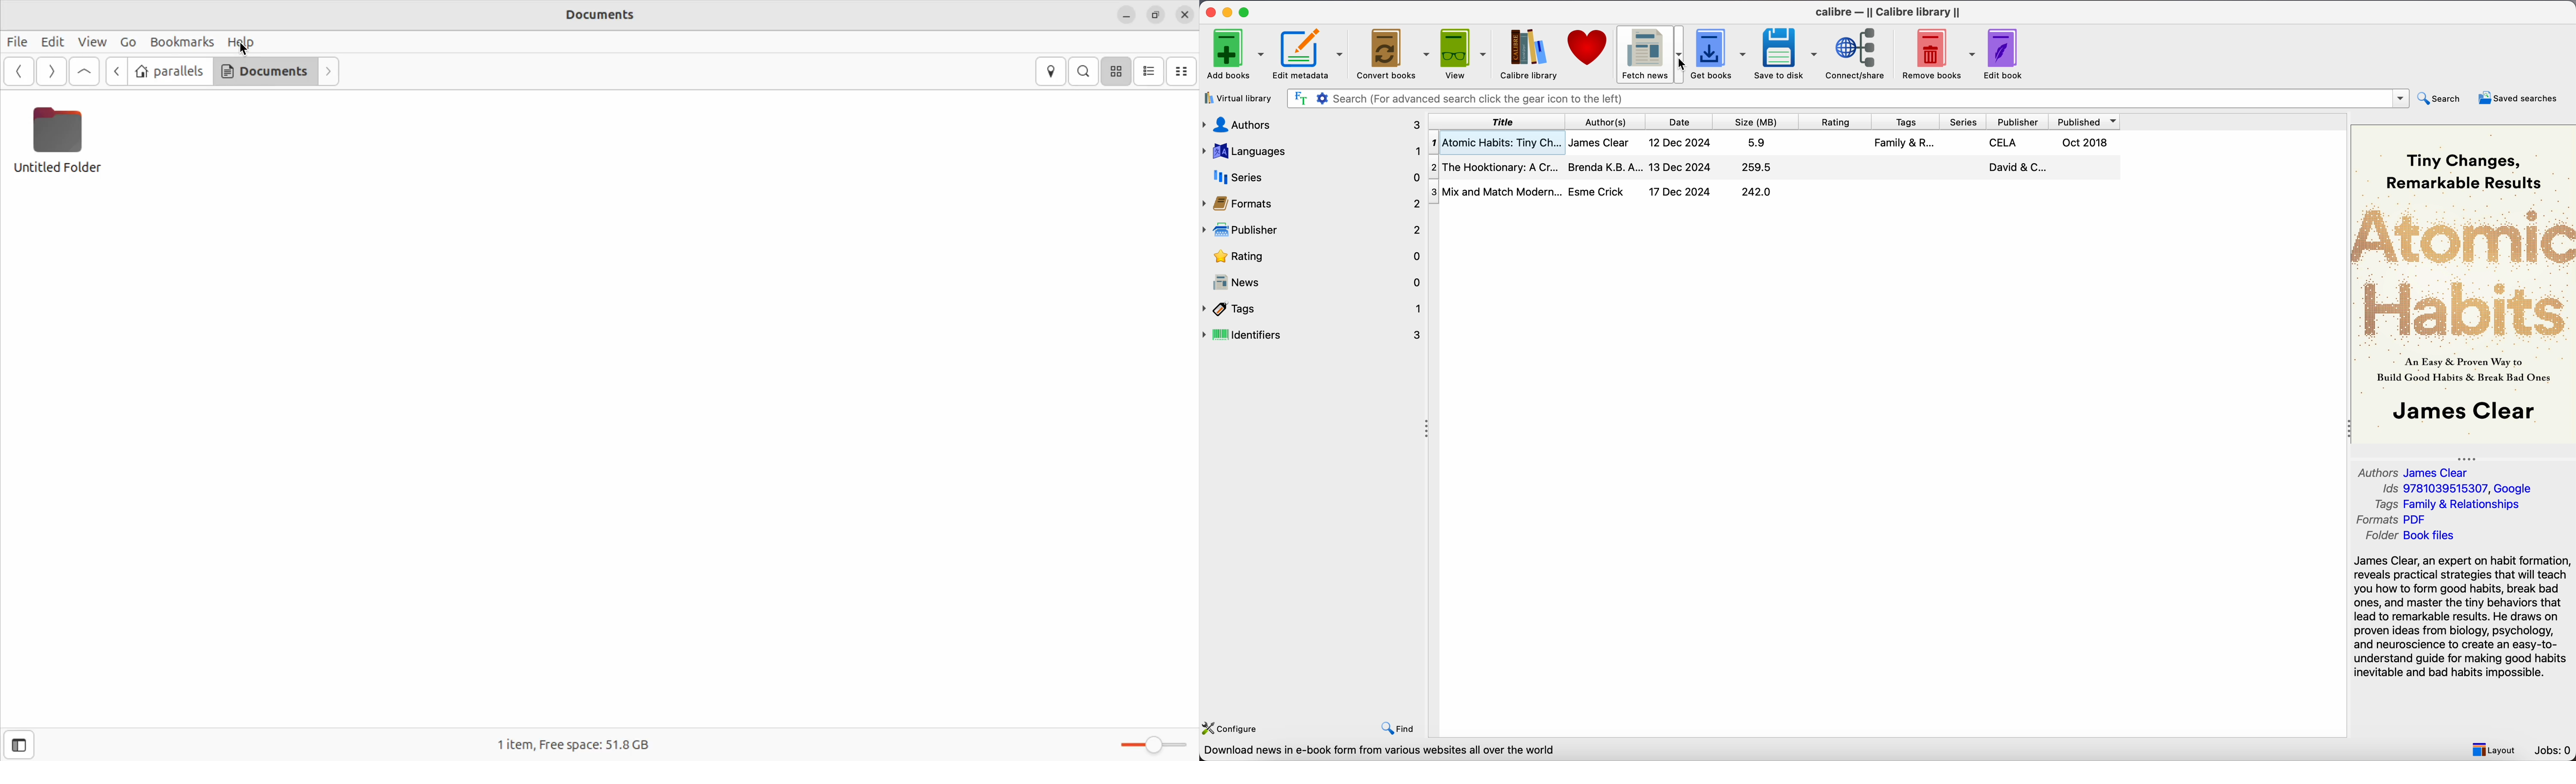 The height and width of the screenshot is (784, 2576). What do you see at coordinates (1392, 52) in the screenshot?
I see `convert books` at bounding box center [1392, 52].